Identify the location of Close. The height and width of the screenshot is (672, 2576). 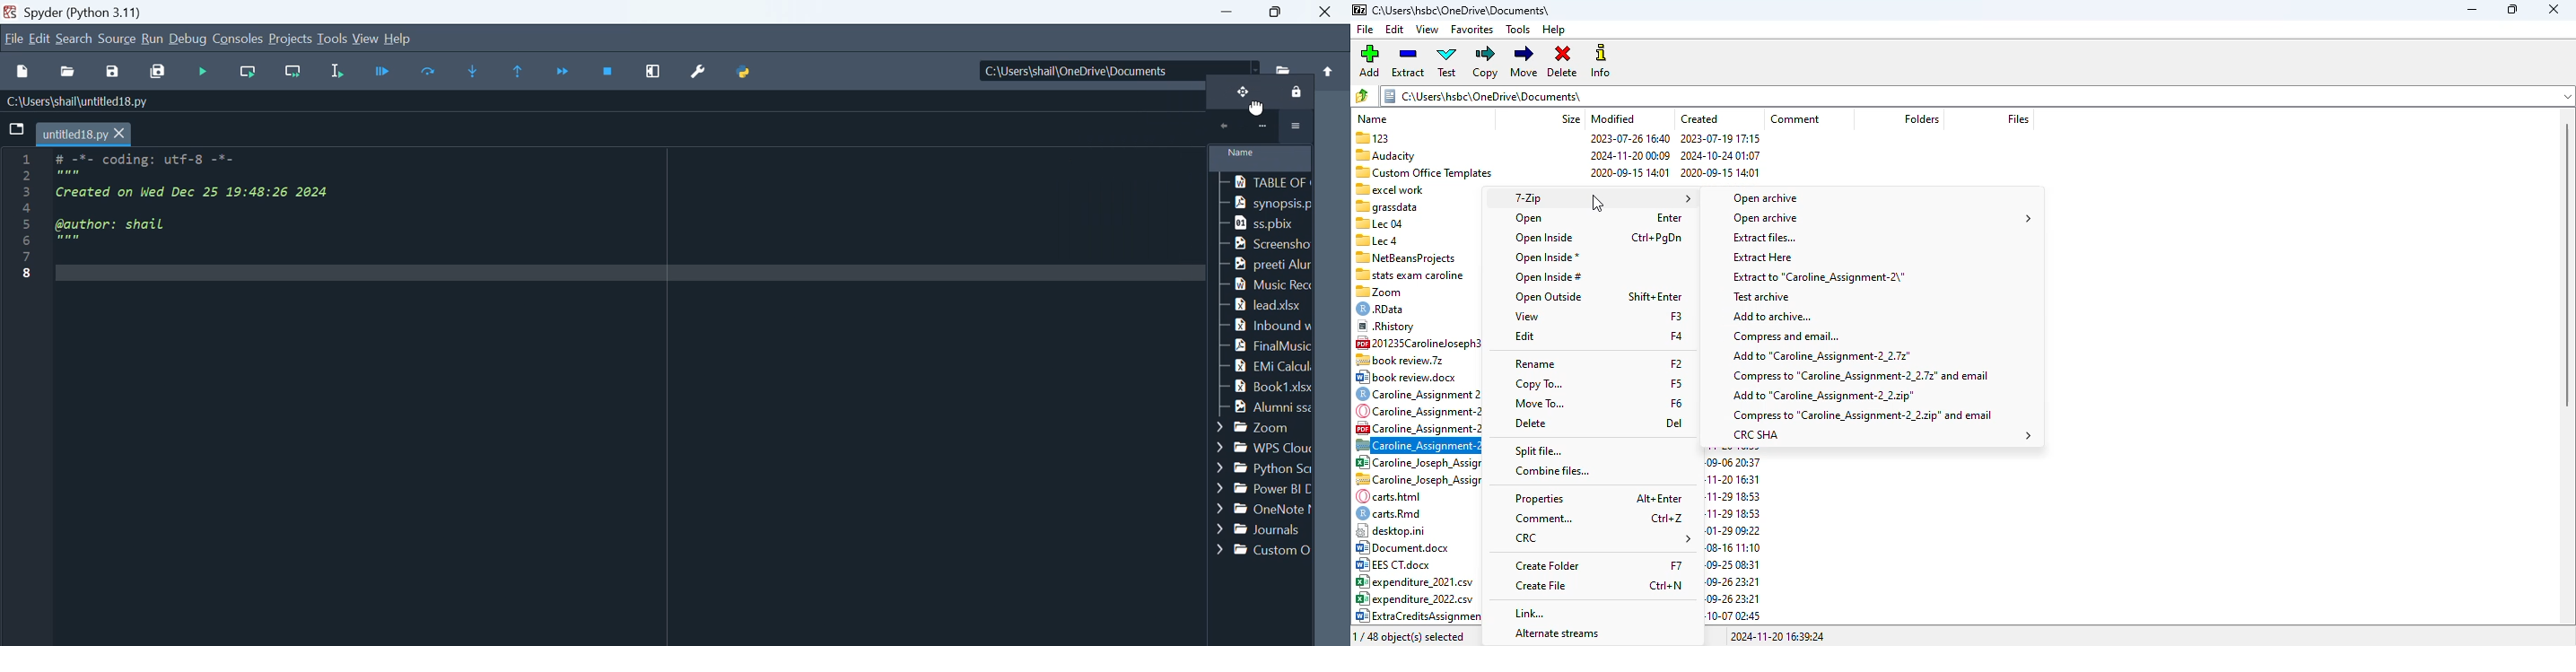
(1331, 11).